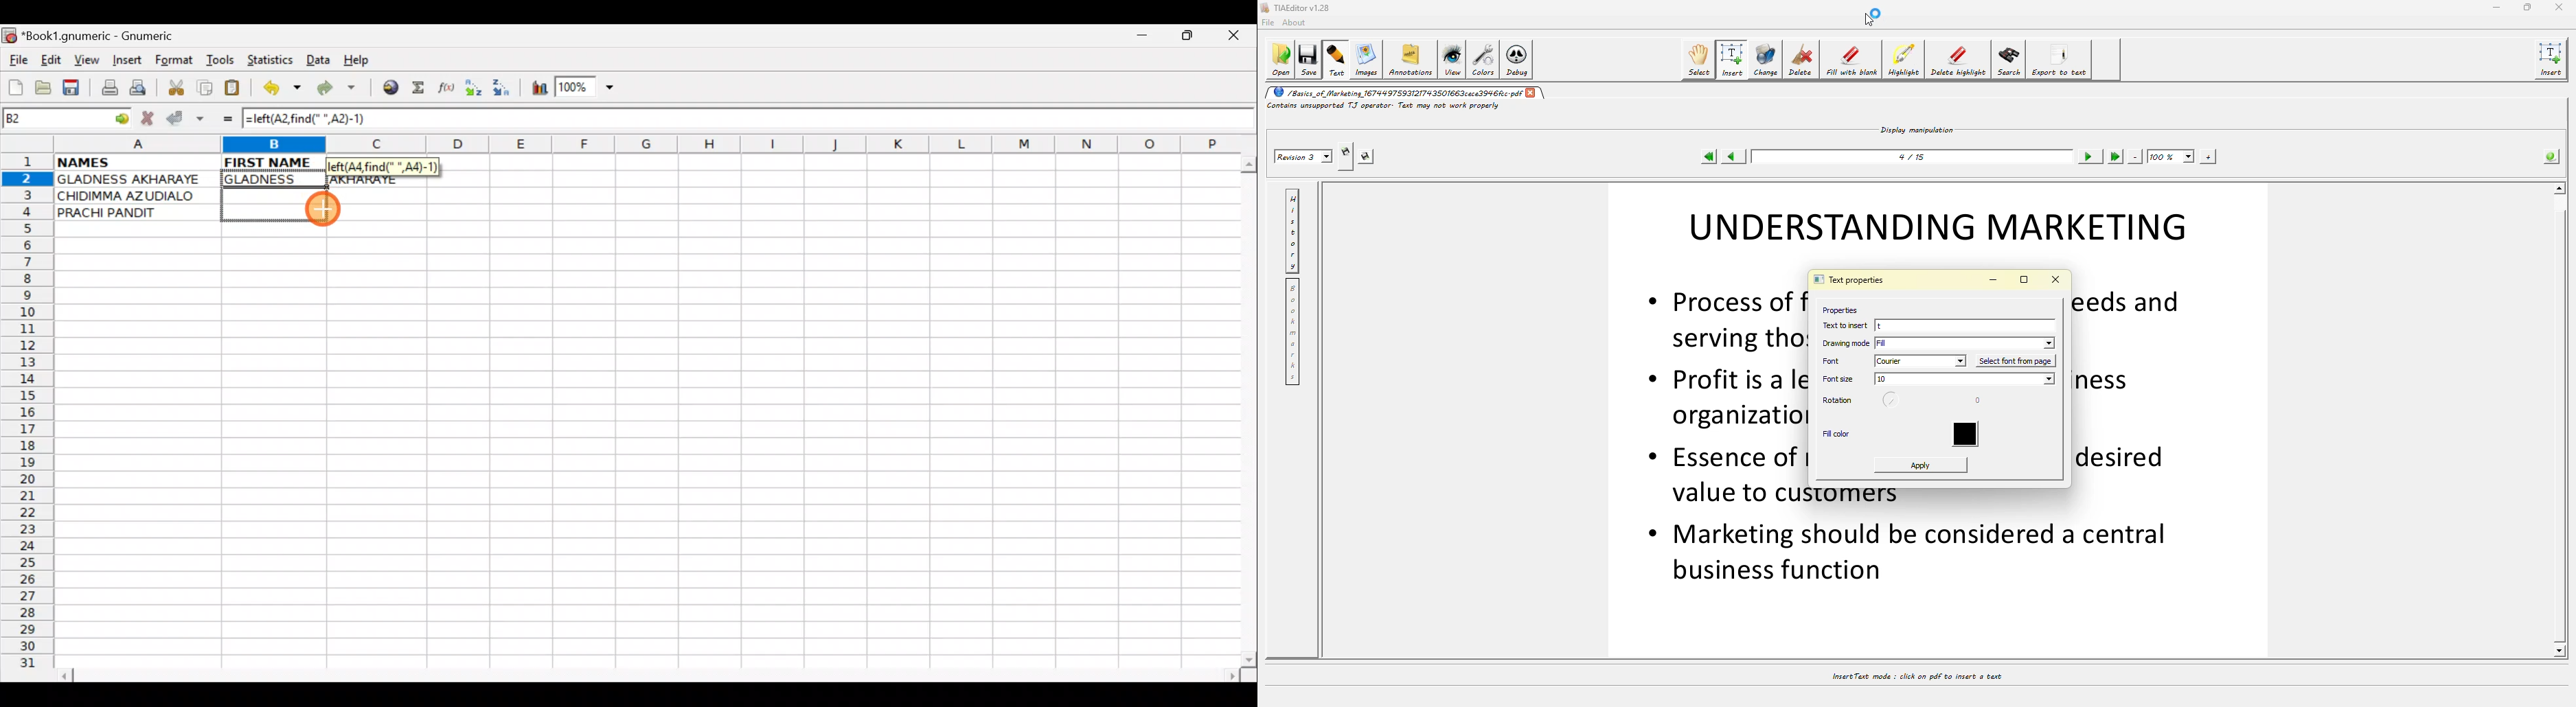 This screenshot has width=2576, height=728. I want to click on Insert Chart, so click(536, 90).